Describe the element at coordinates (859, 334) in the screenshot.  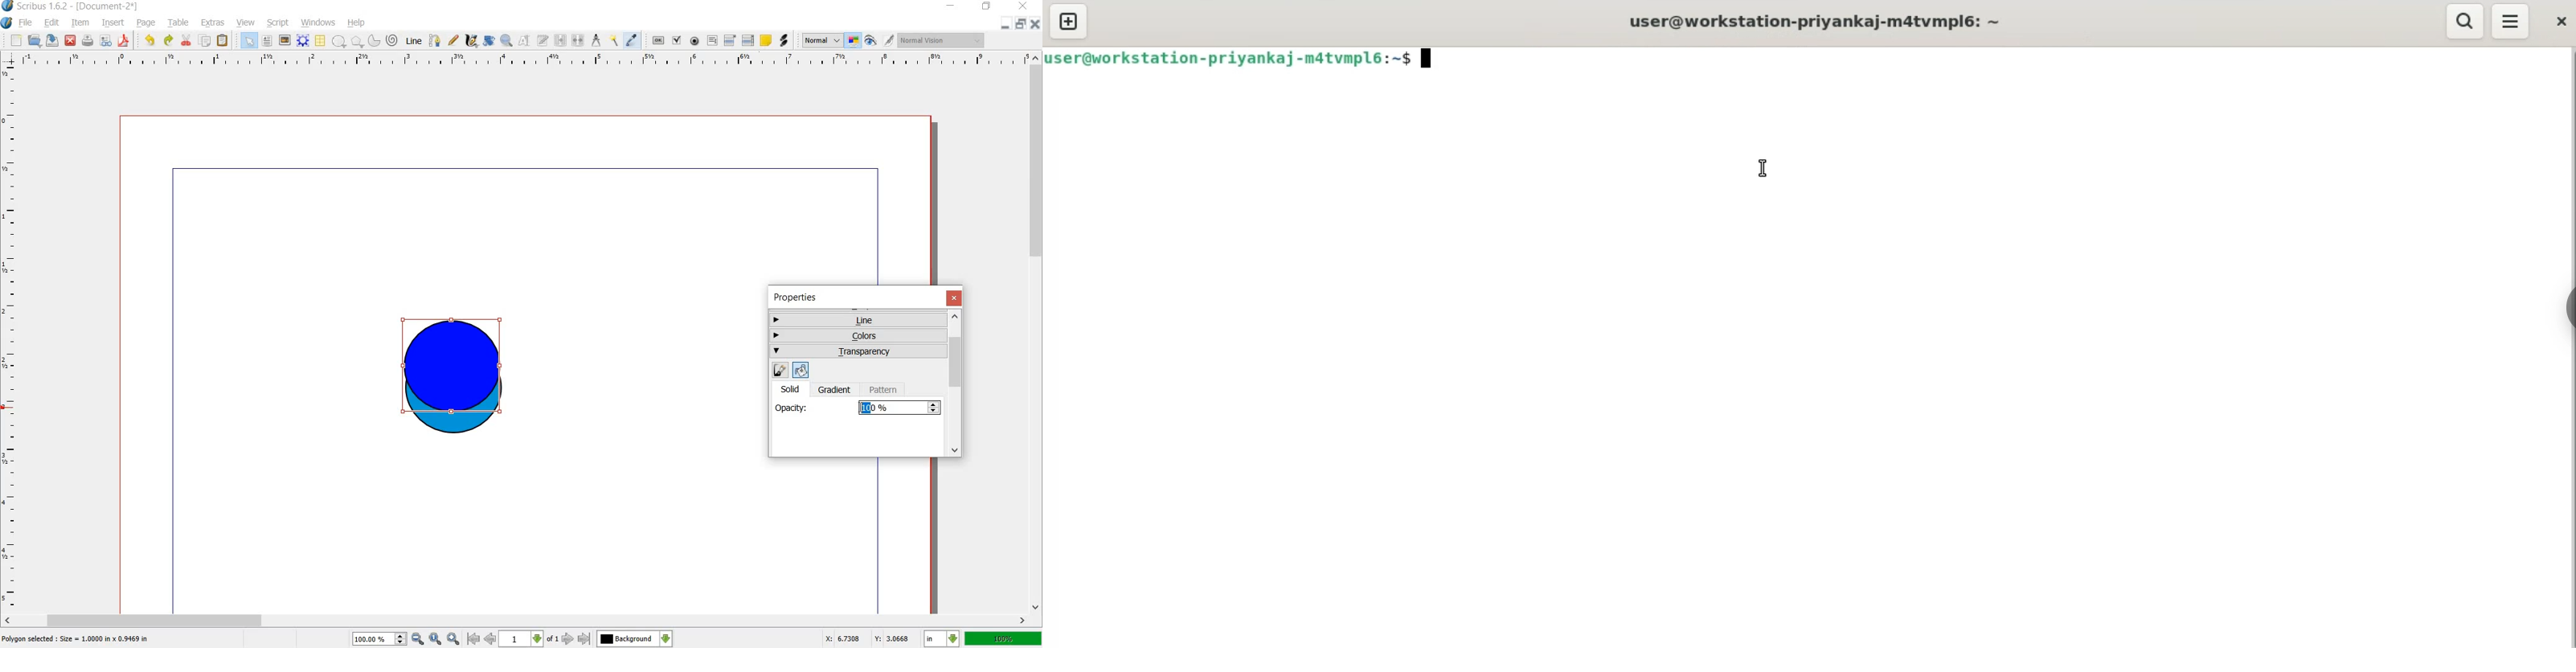
I see `colors` at that location.